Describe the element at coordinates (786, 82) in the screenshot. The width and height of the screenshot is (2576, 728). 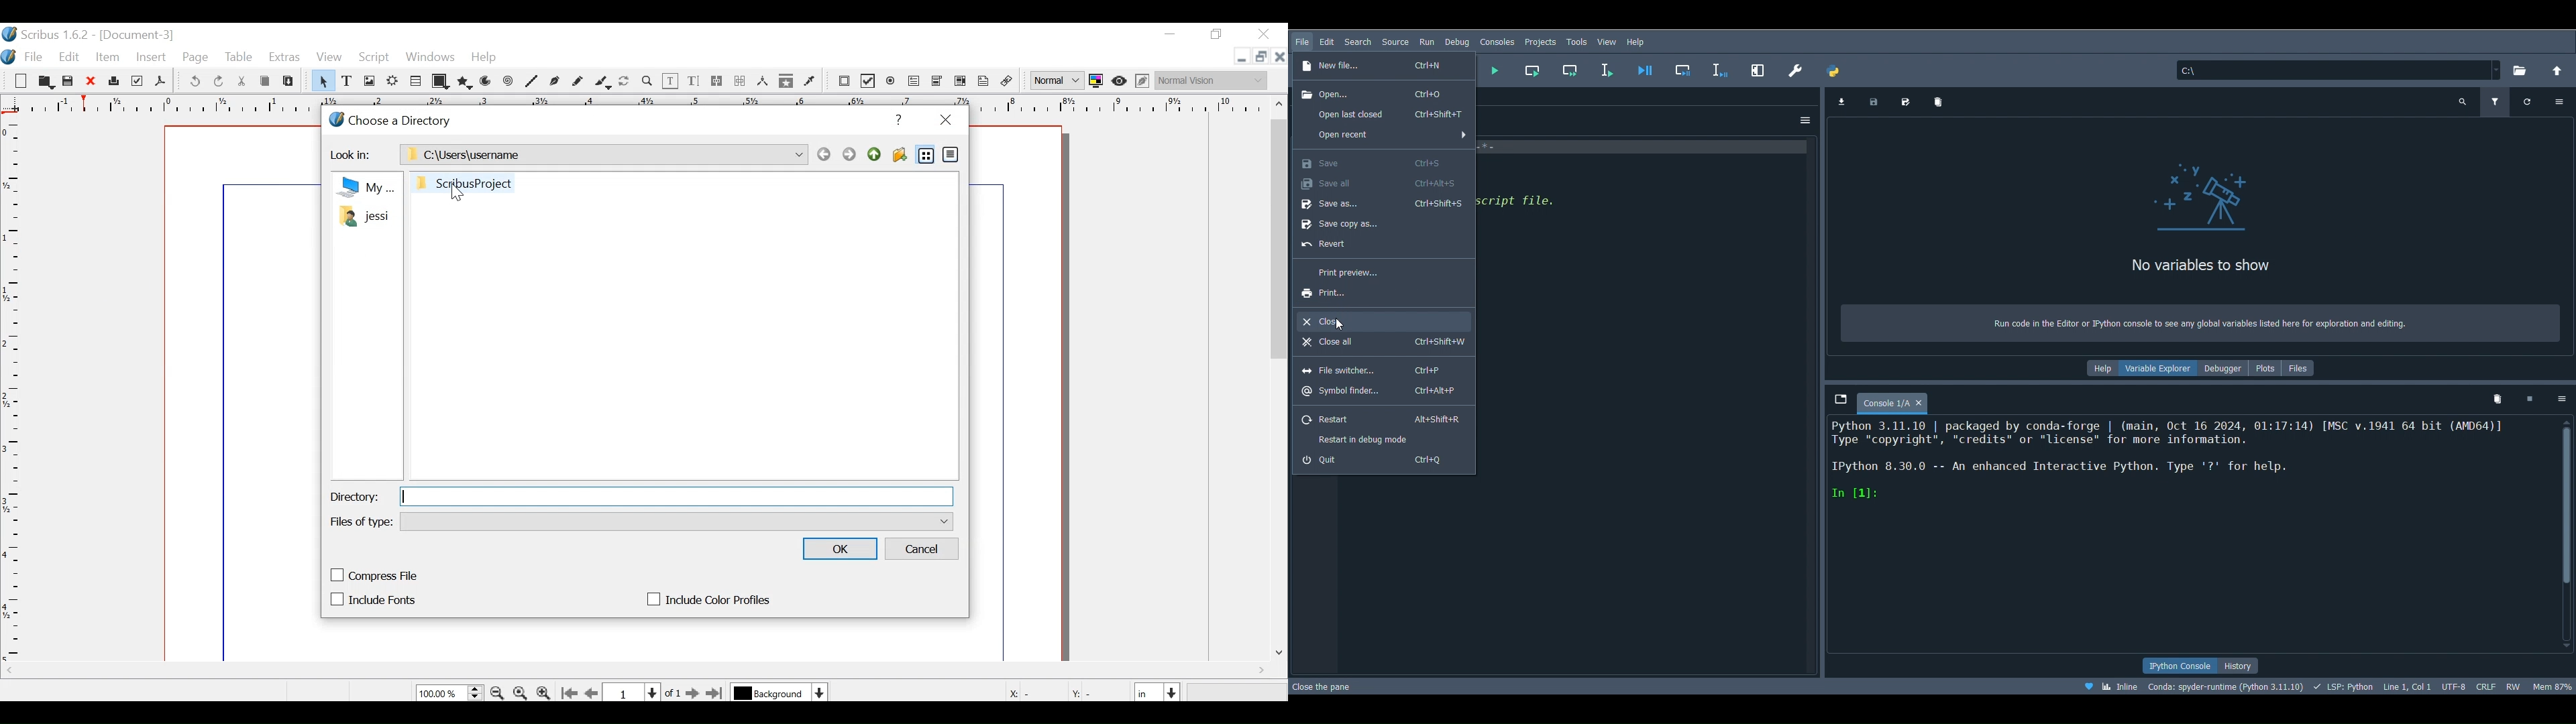
I see `Copy items in Editor` at that location.